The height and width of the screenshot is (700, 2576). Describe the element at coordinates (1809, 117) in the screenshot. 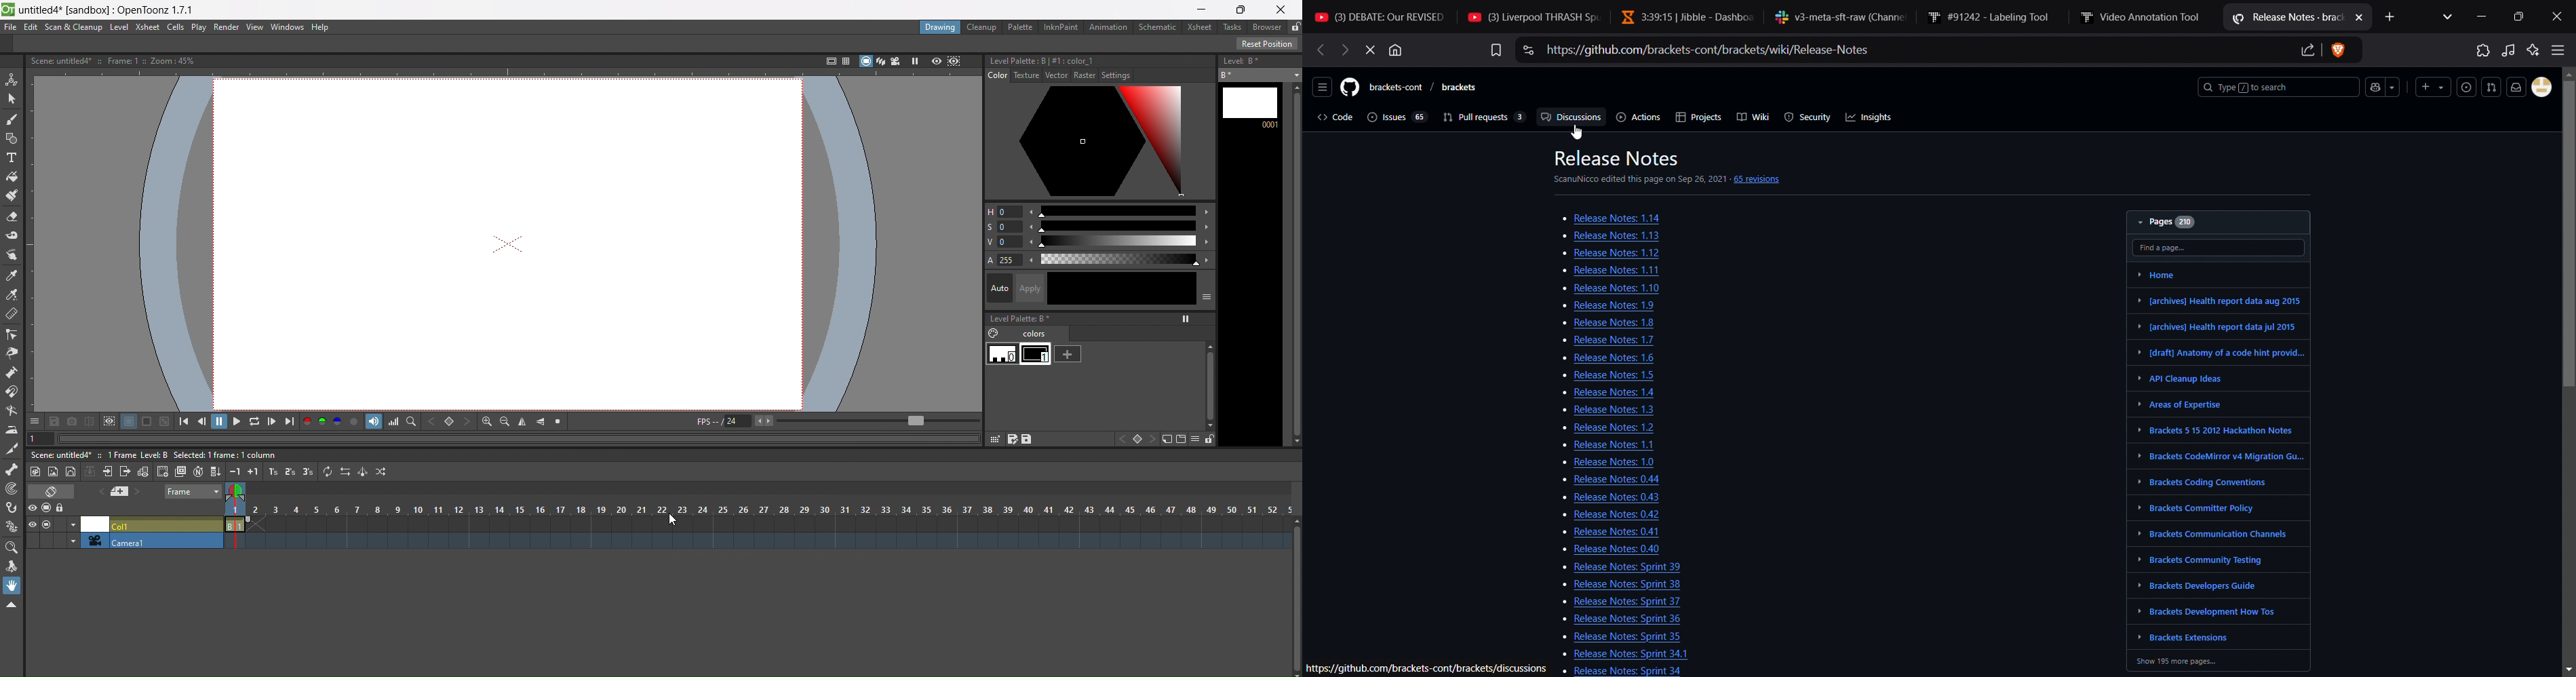

I see `security` at that location.